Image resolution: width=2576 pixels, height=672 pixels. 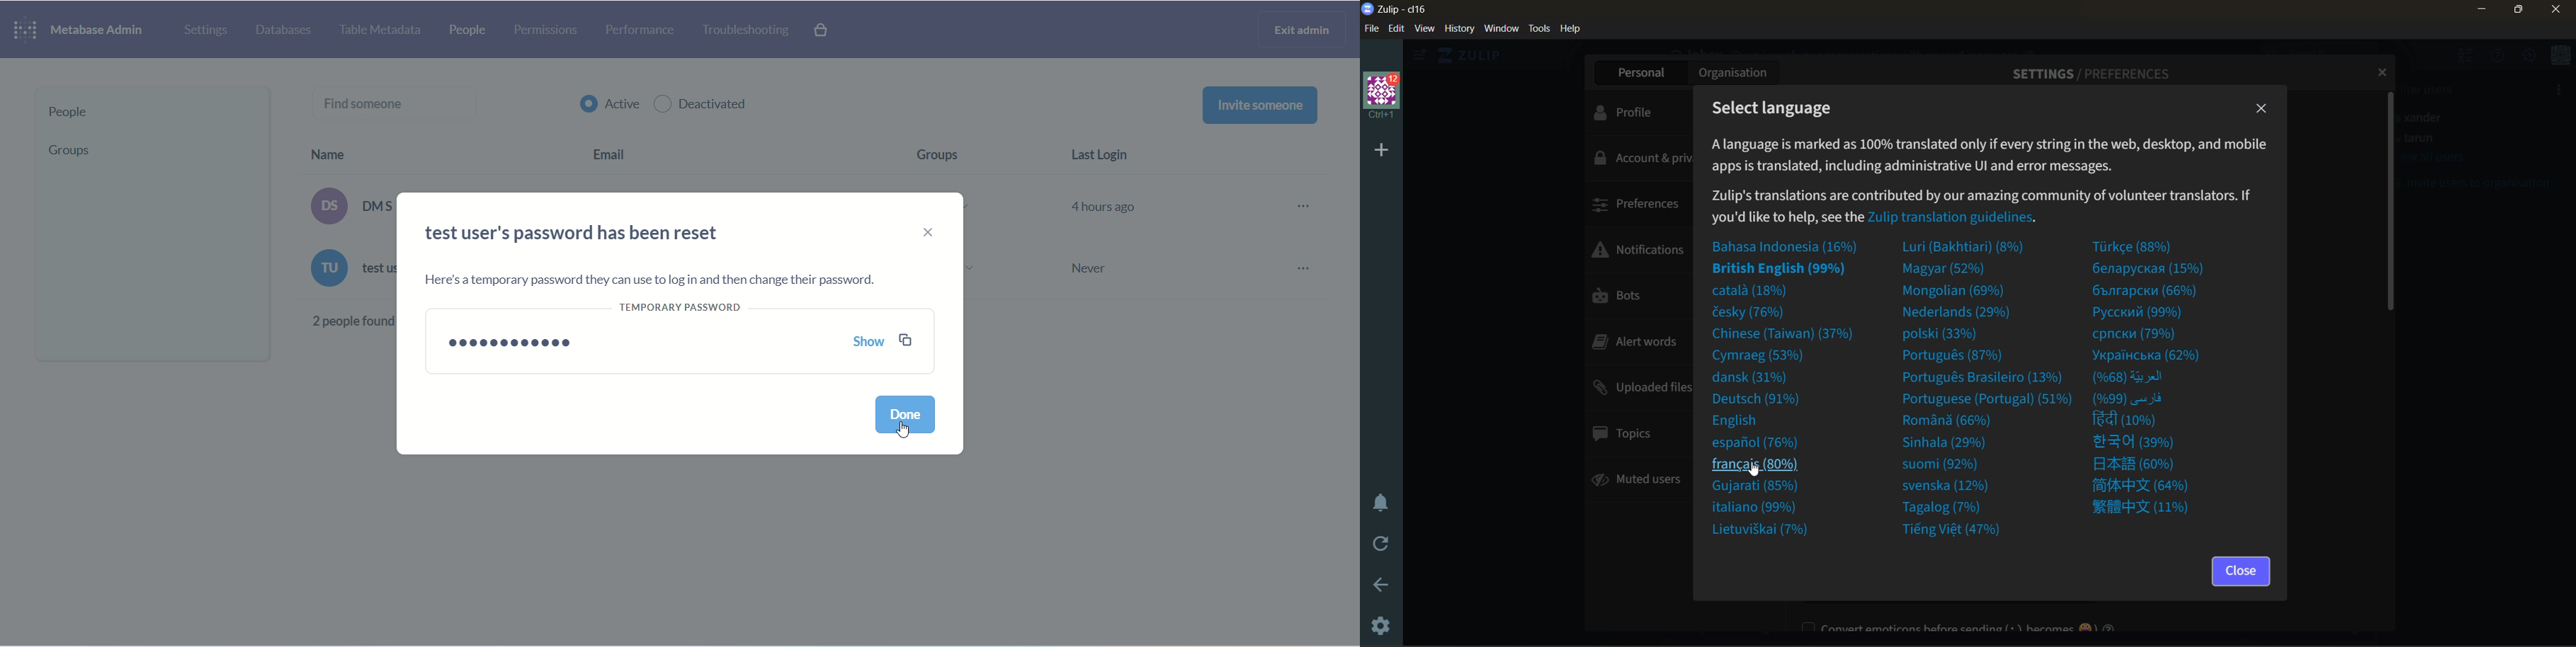 I want to click on show left side bar, so click(x=1419, y=55).